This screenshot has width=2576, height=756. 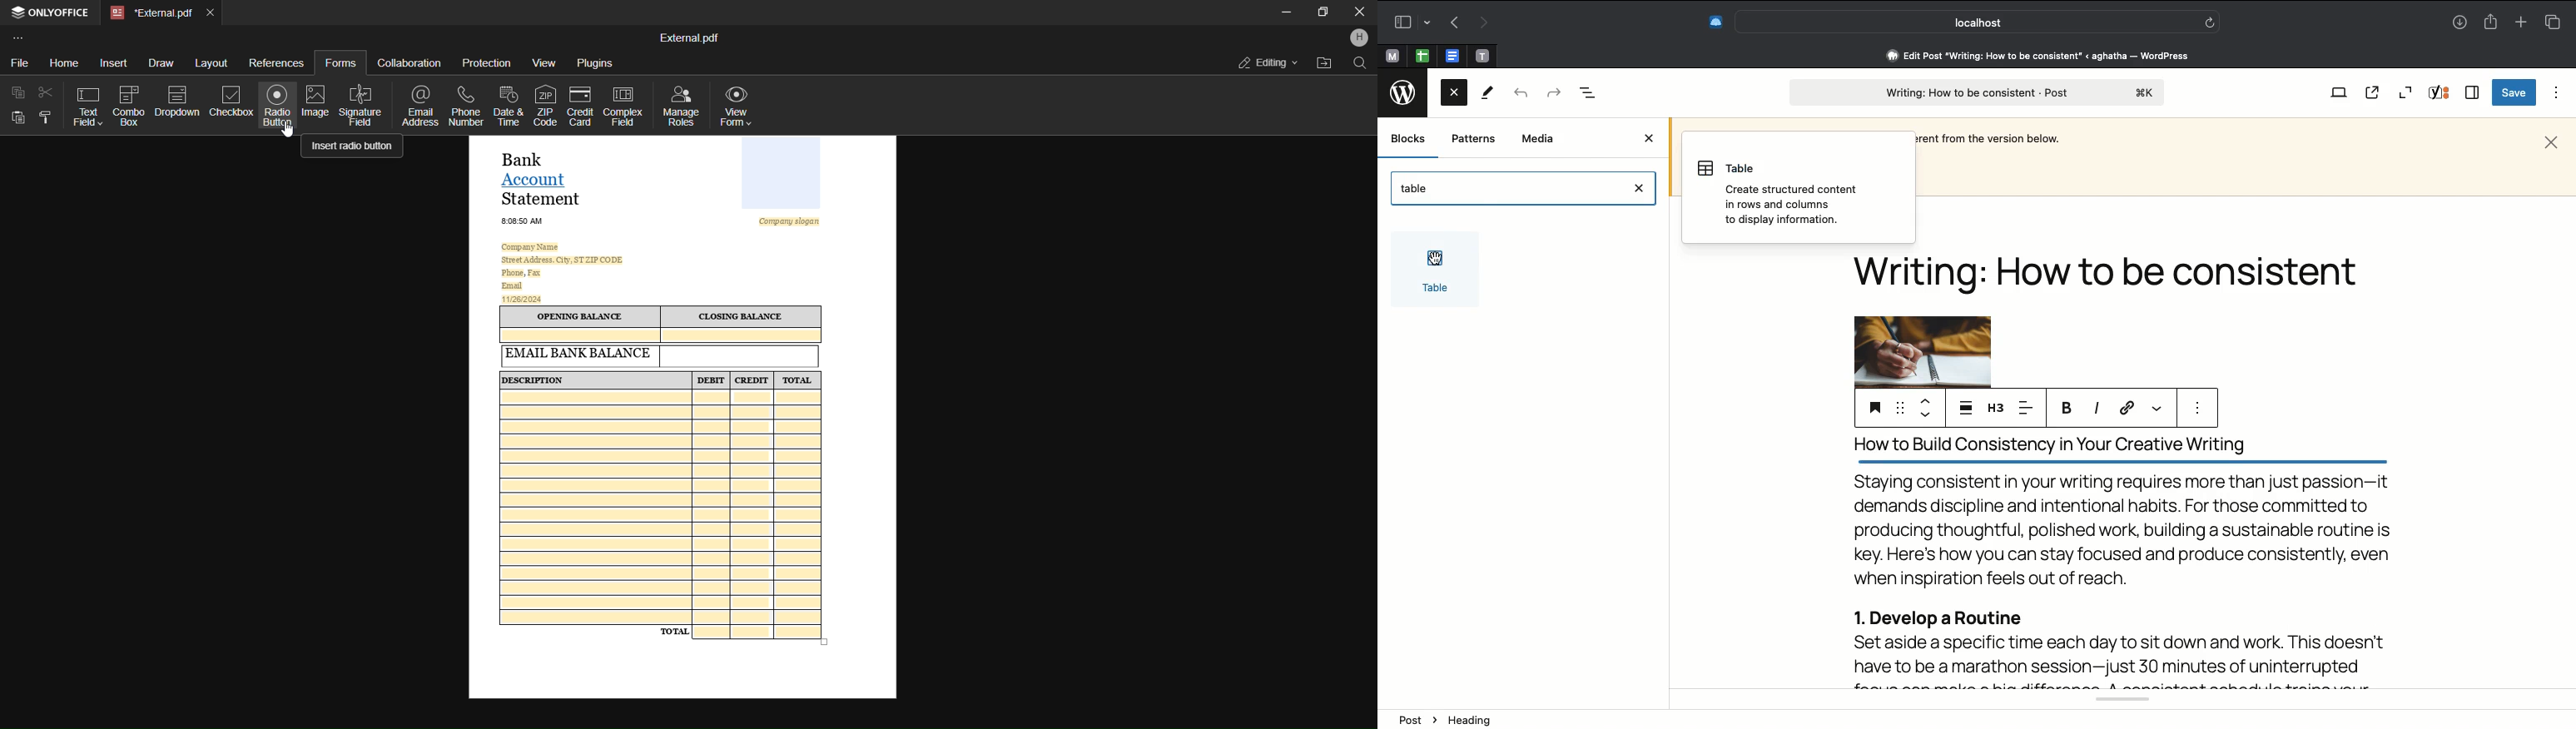 What do you see at coordinates (1991, 139) in the screenshot?
I see `text about backup` at bounding box center [1991, 139].